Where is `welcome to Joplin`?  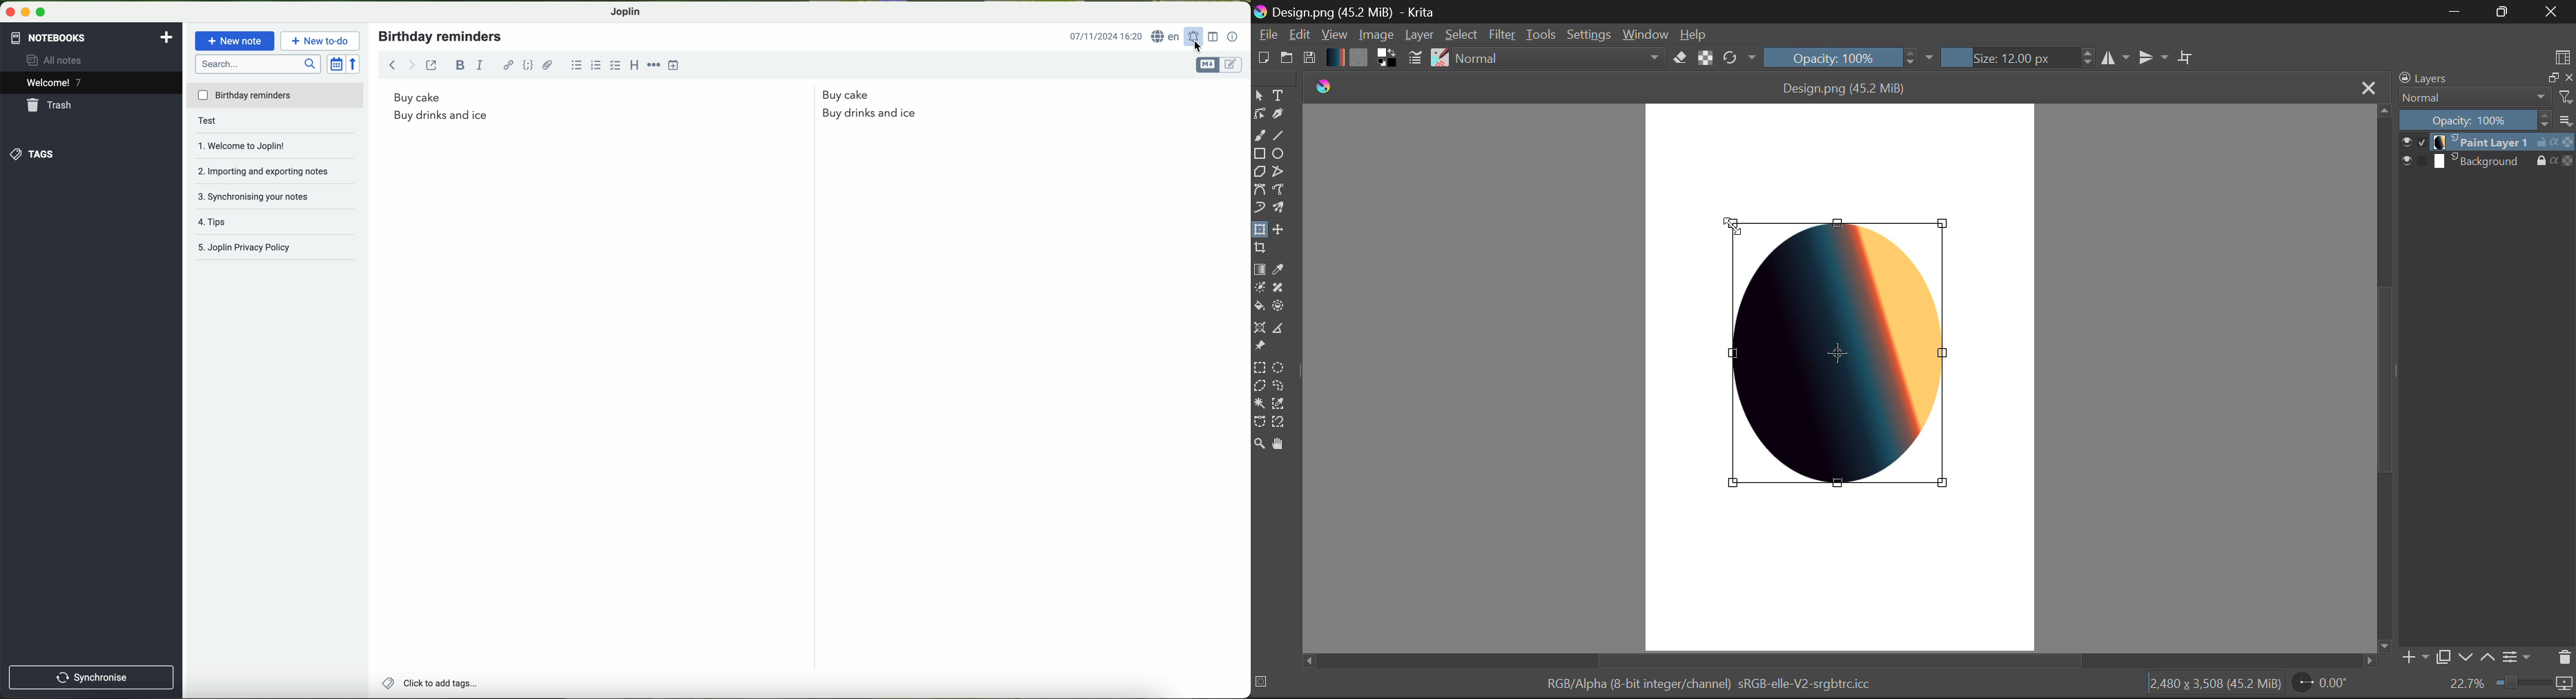 welcome to Joplin is located at coordinates (255, 145).